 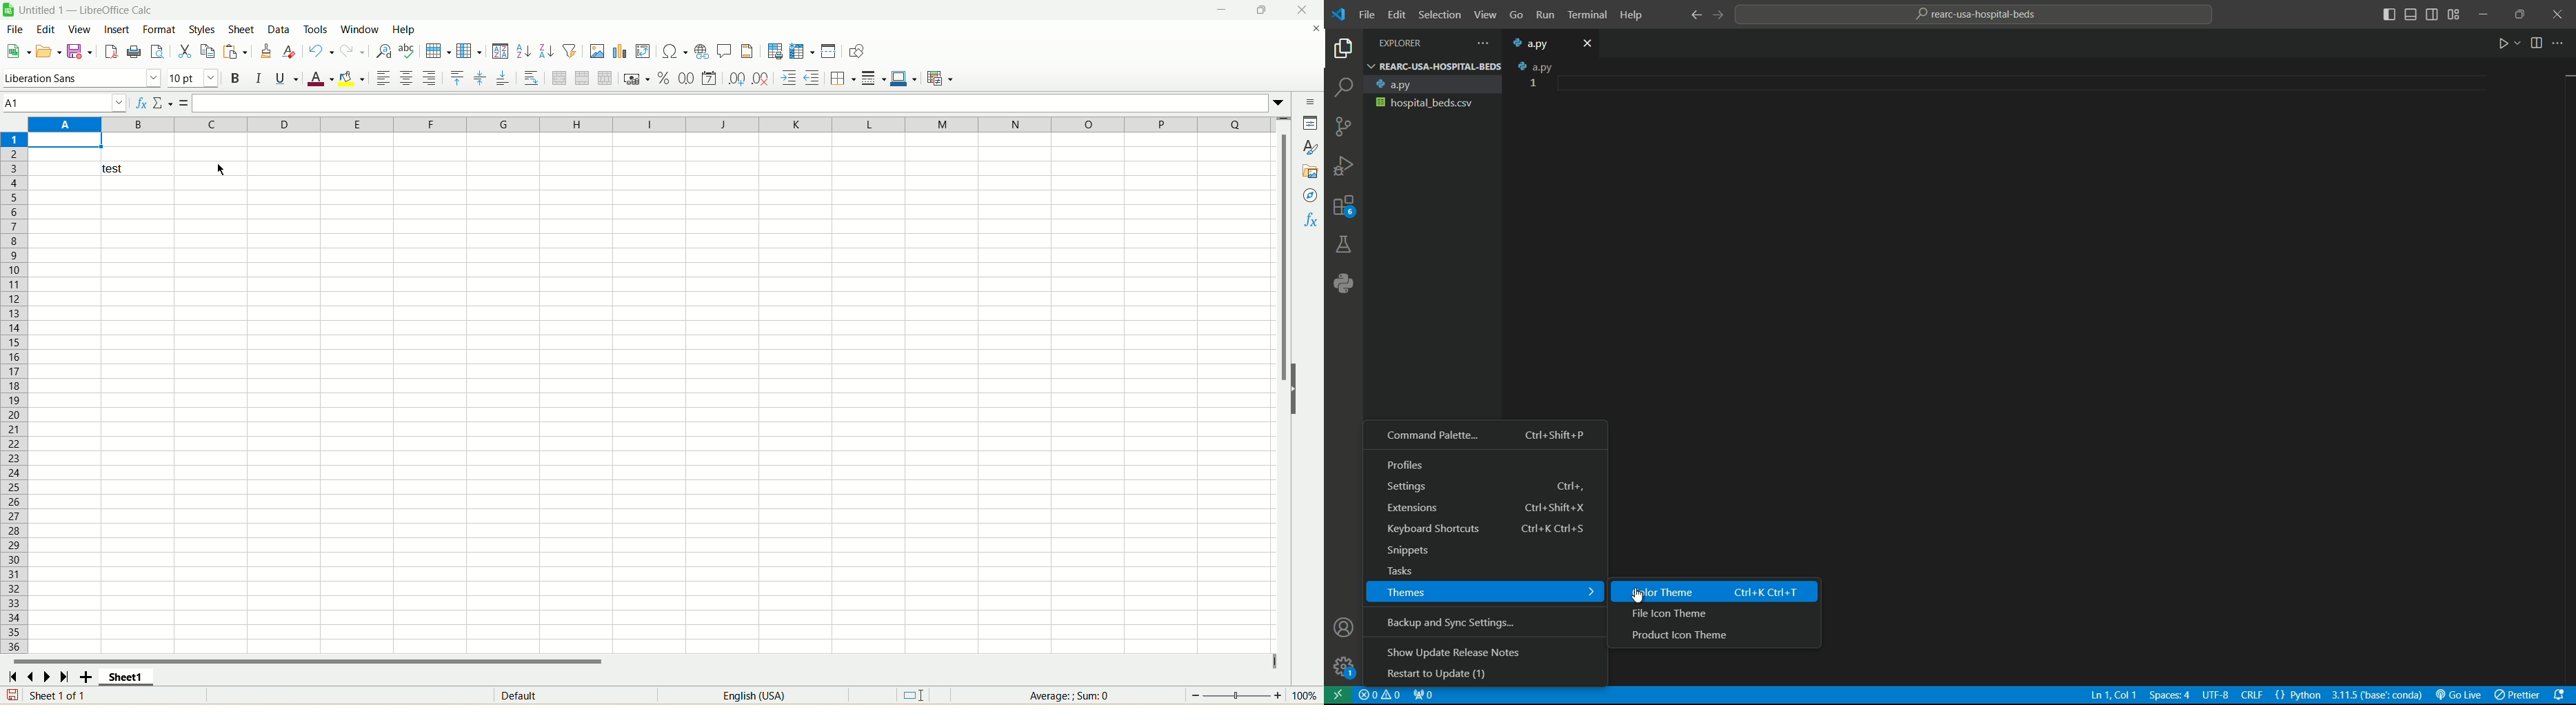 I want to click on More options, so click(x=1278, y=103).